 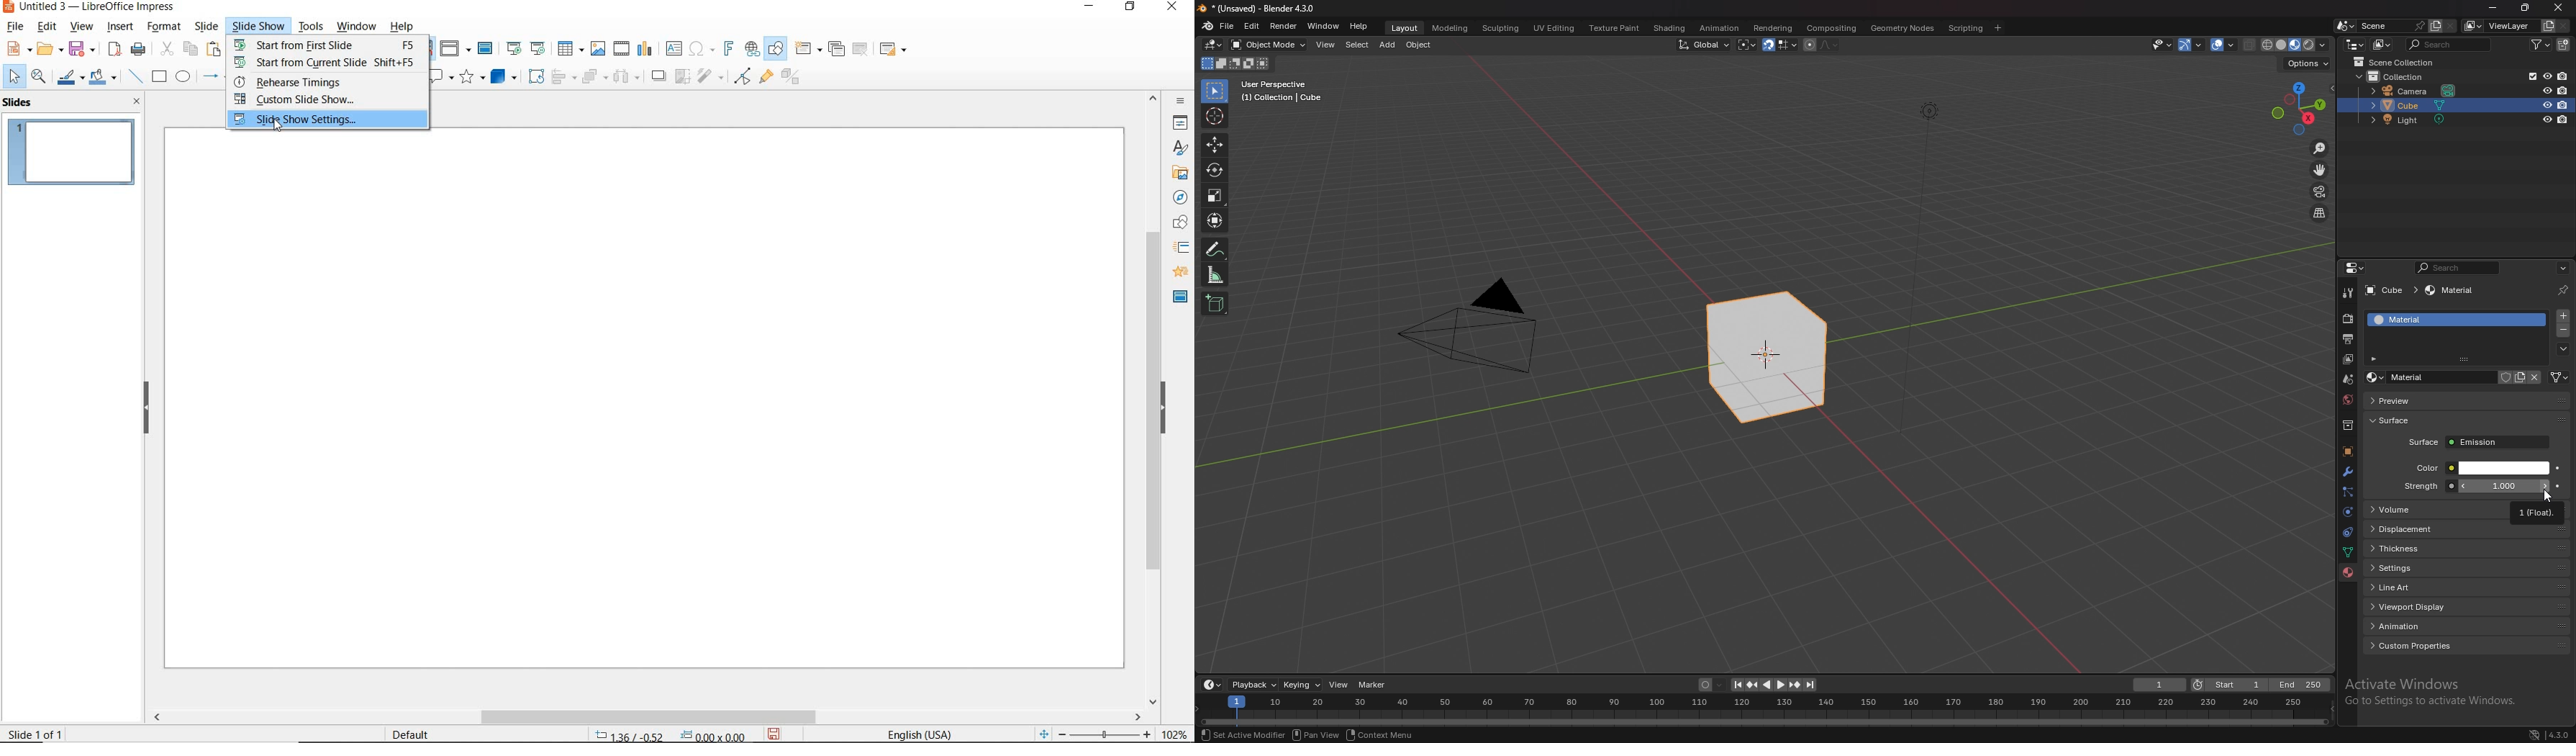 I want to click on MASTER SLIDE, so click(x=487, y=48).